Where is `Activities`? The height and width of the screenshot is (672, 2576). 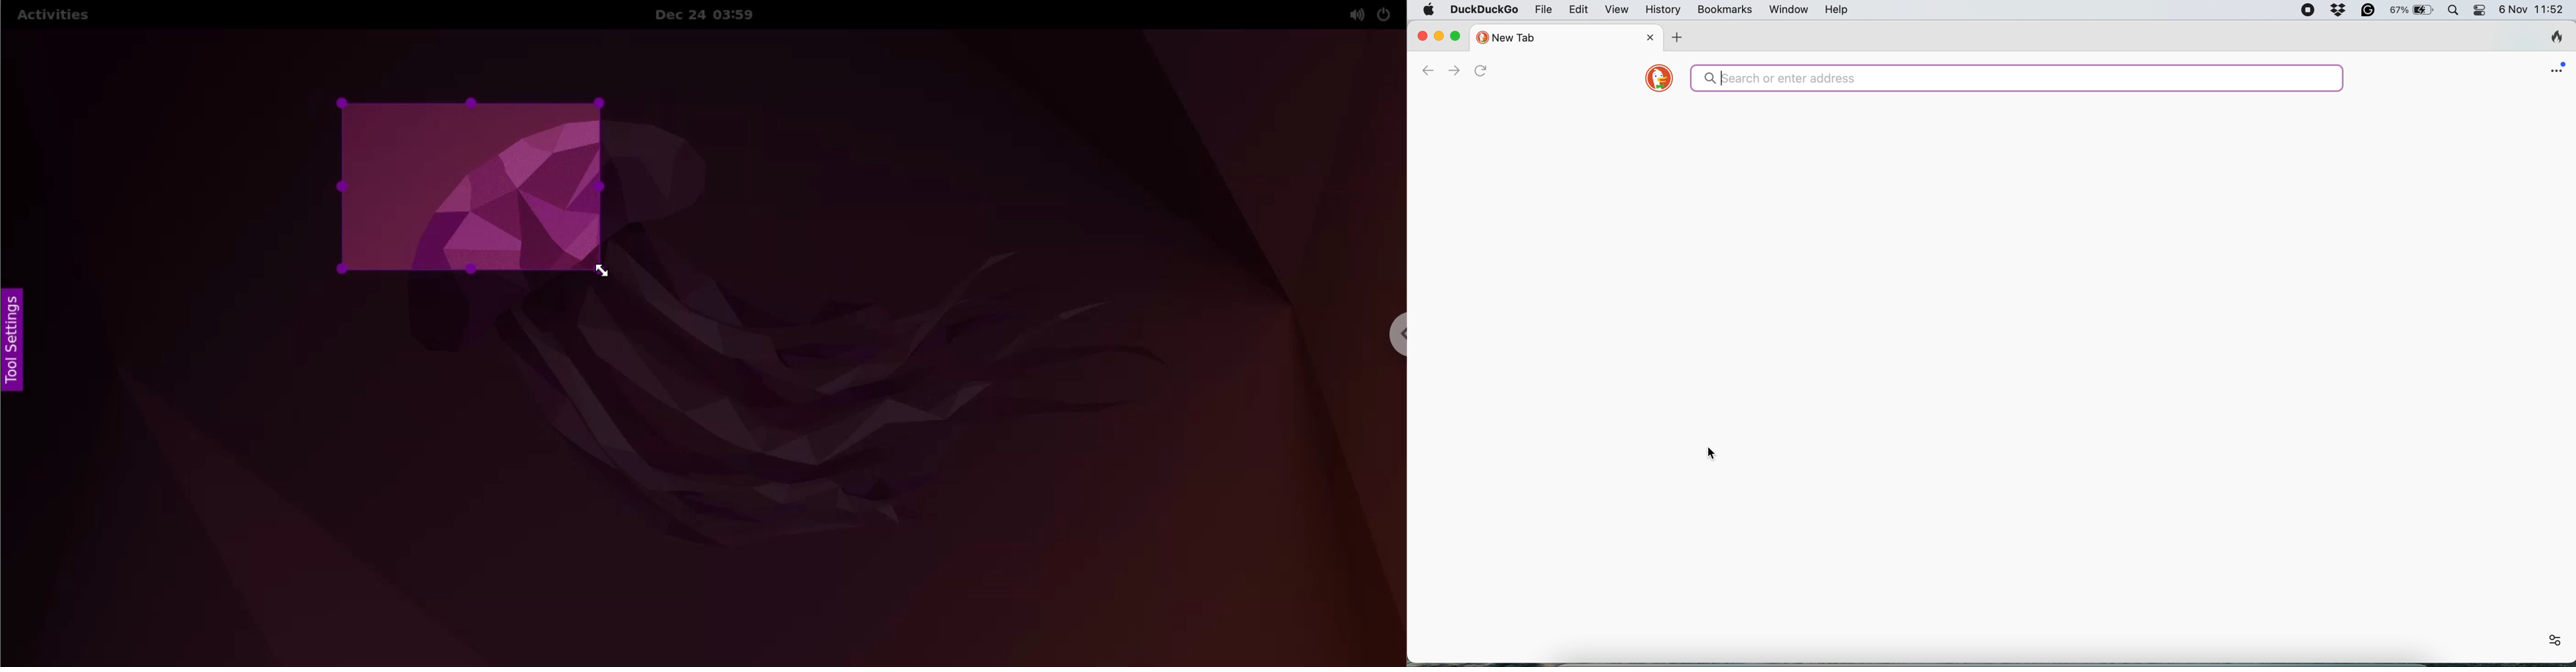
Activities is located at coordinates (51, 15).